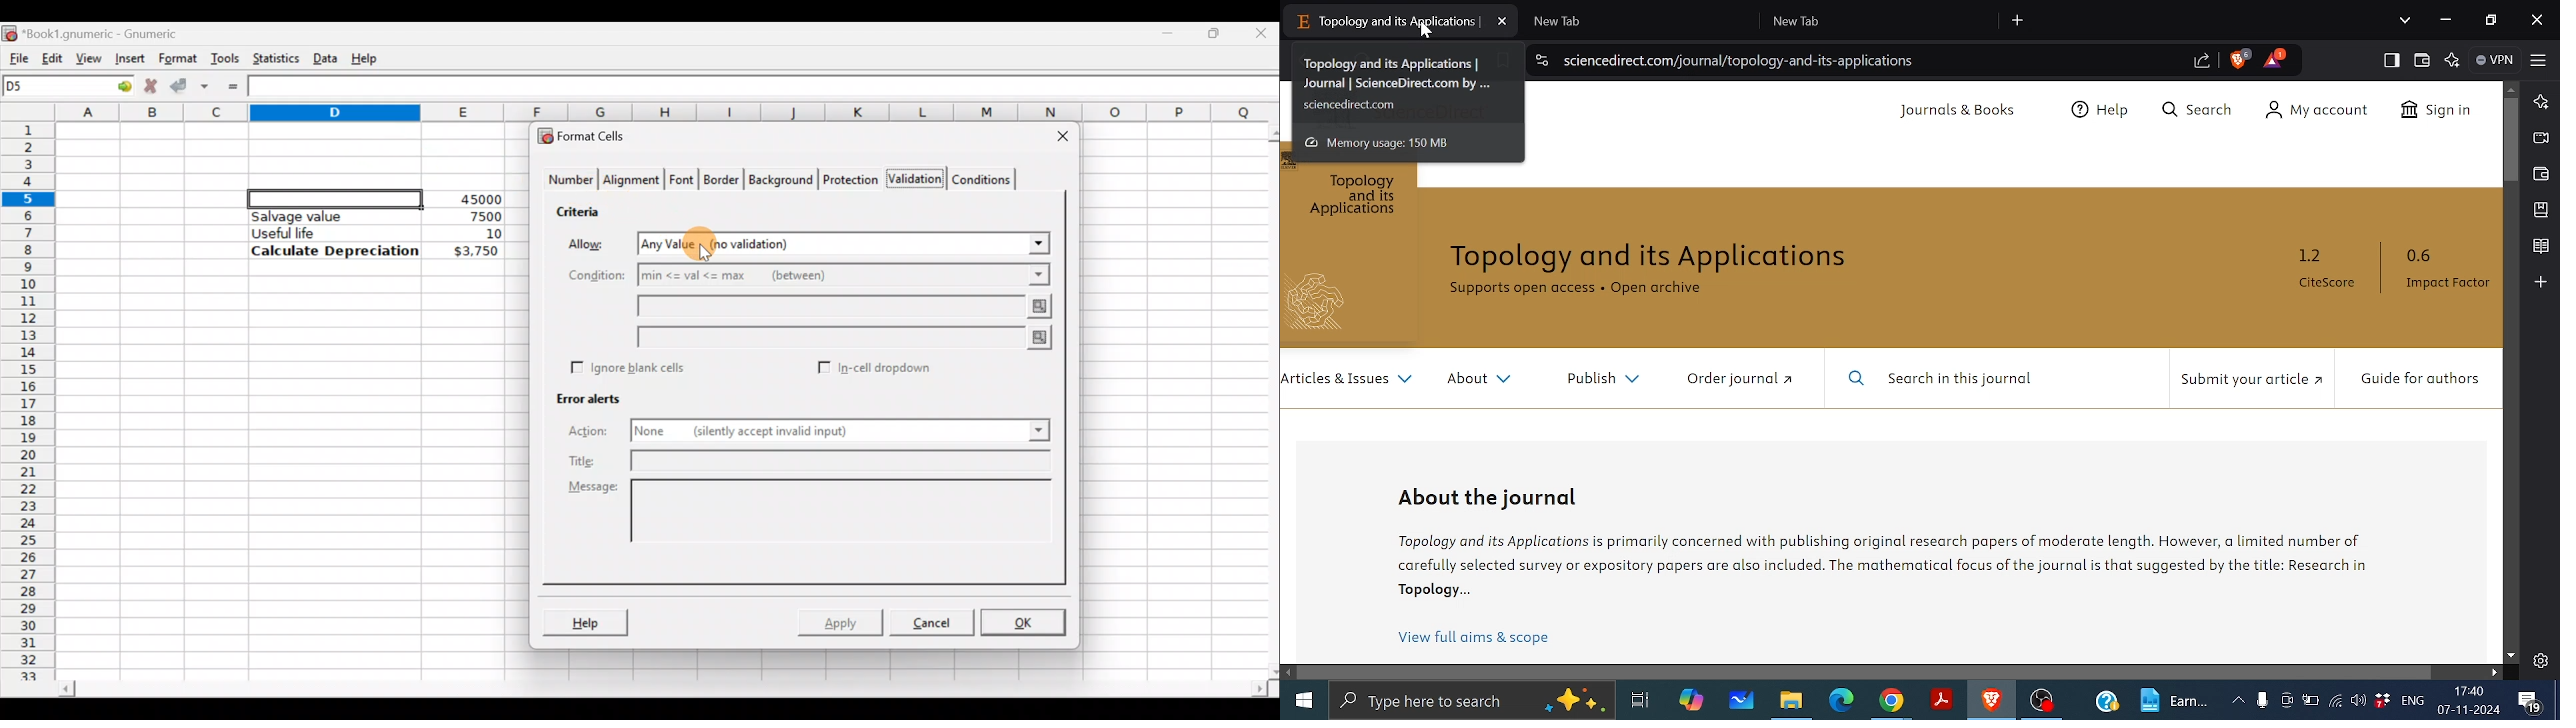 The height and width of the screenshot is (728, 2576). What do you see at coordinates (29, 394) in the screenshot?
I see `Rows` at bounding box center [29, 394].